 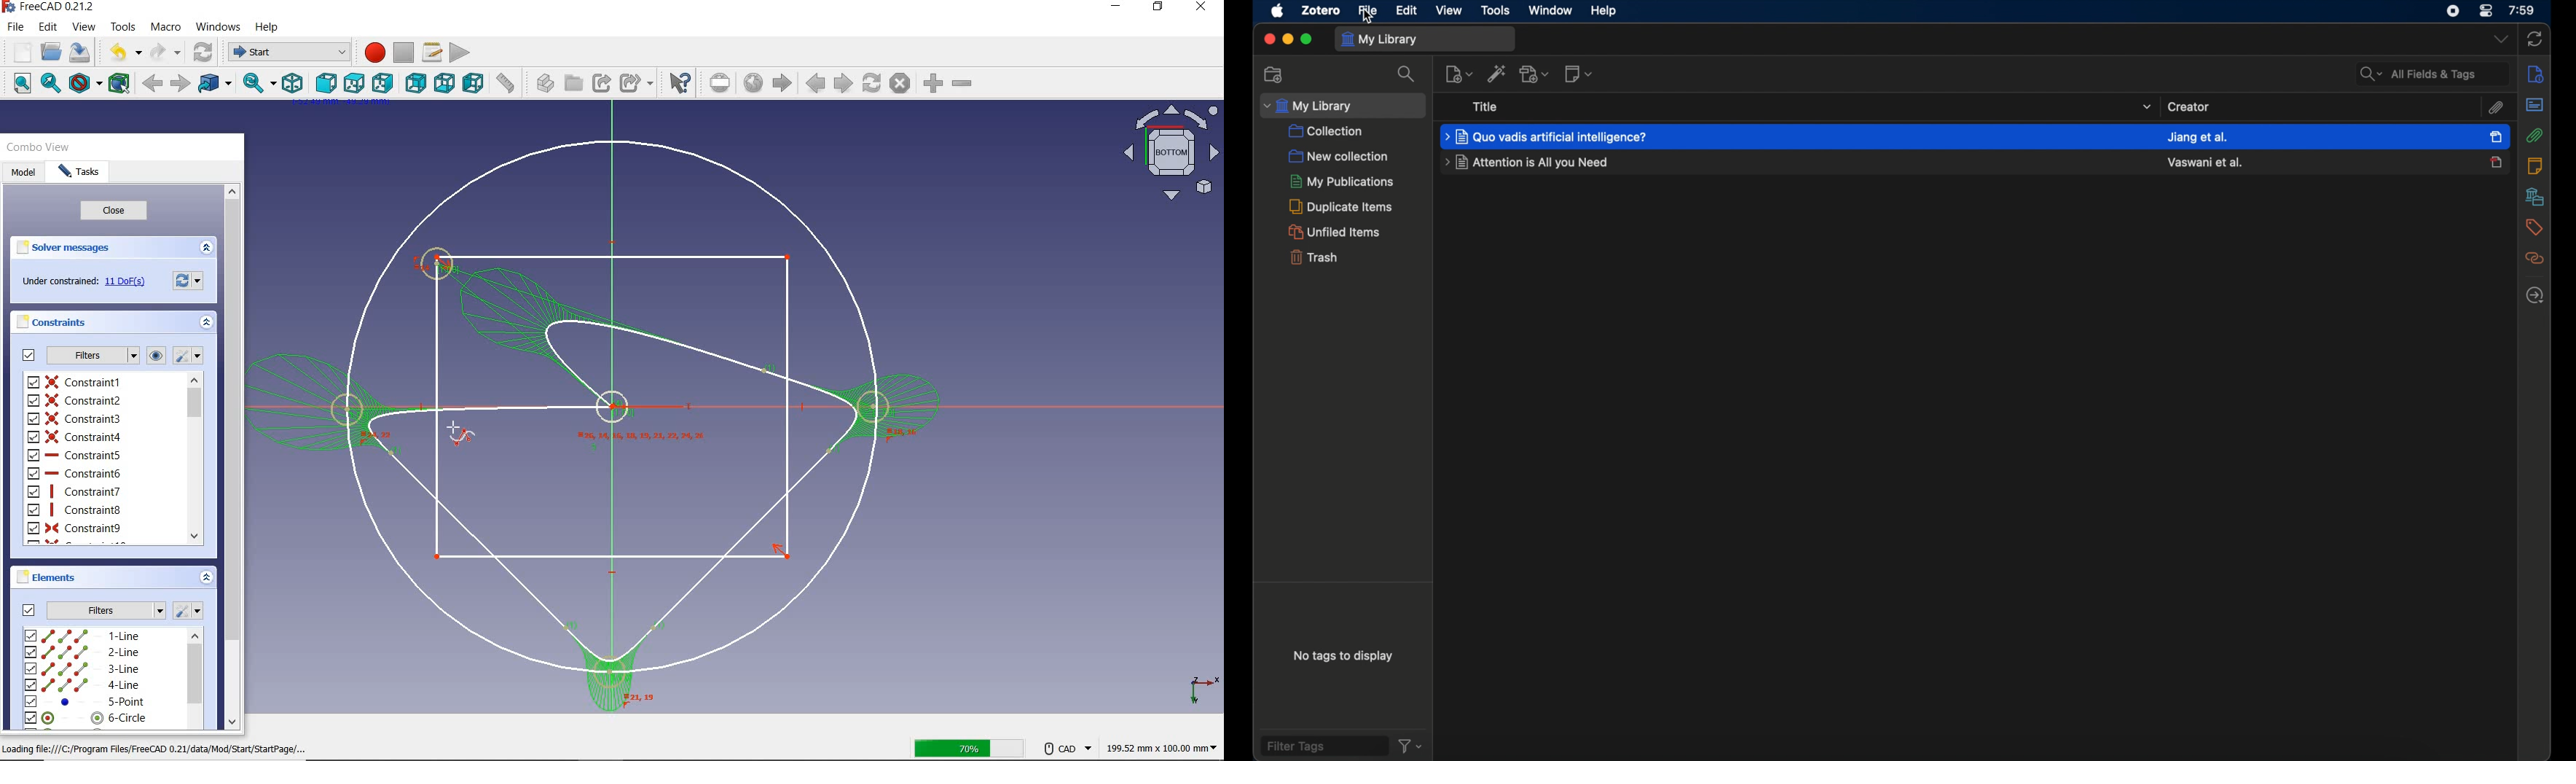 I want to click on maximize, so click(x=1308, y=39).